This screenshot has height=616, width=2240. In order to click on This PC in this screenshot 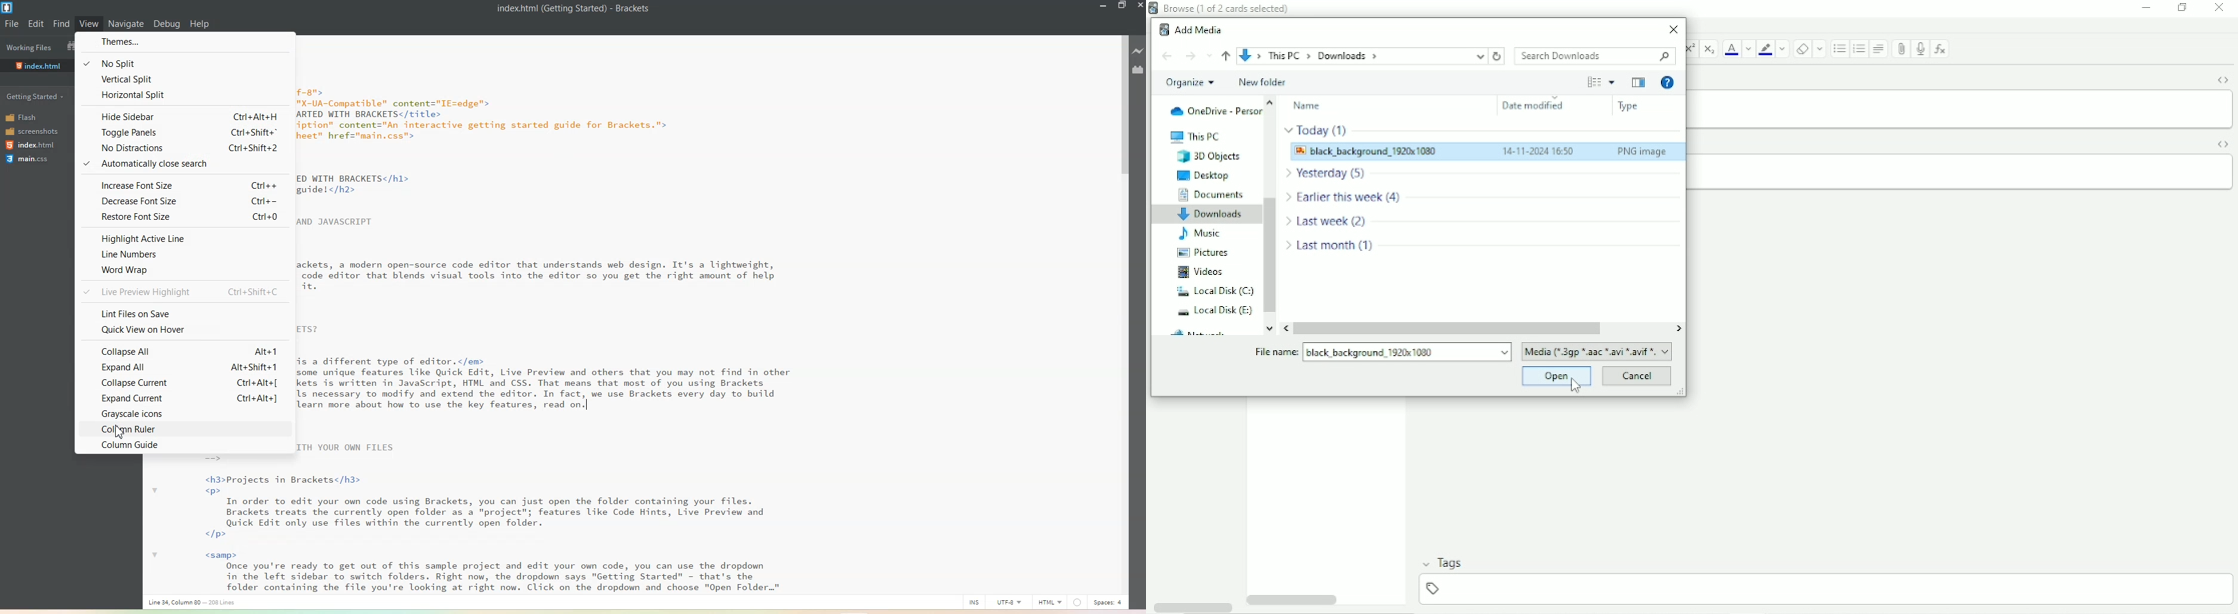, I will do `click(1195, 137)`.